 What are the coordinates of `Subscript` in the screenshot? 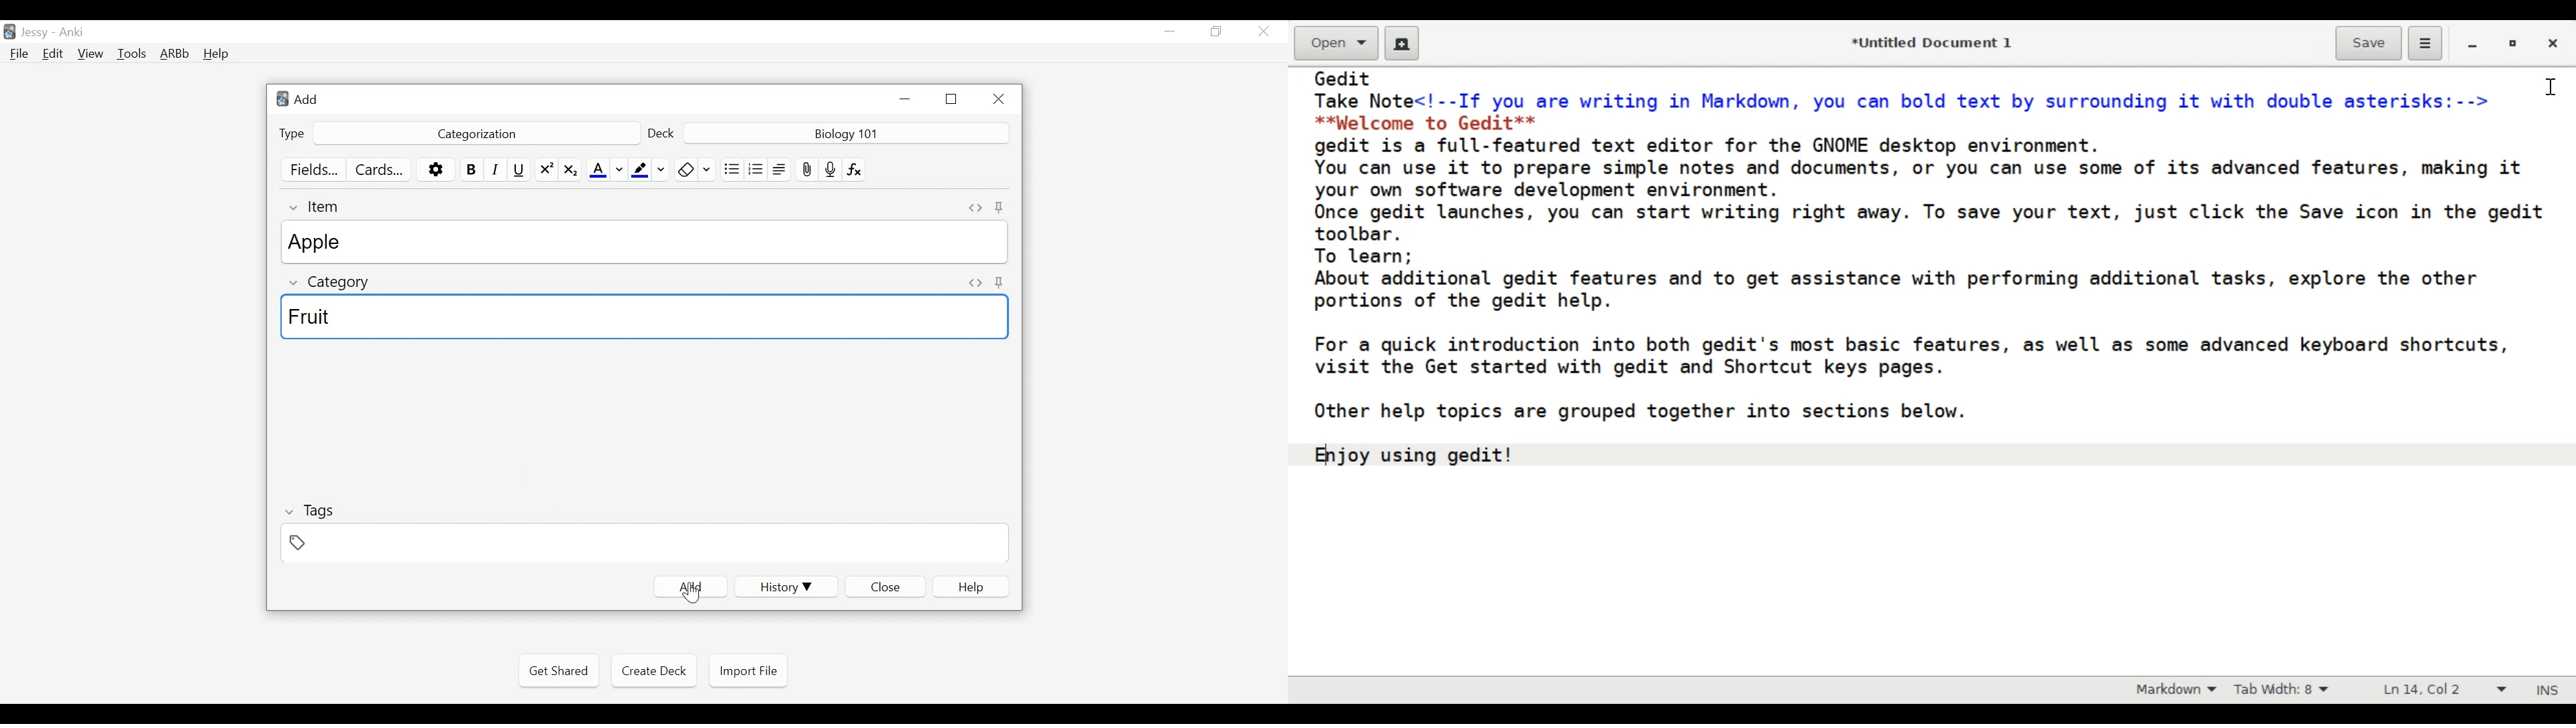 It's located at (570, 170).